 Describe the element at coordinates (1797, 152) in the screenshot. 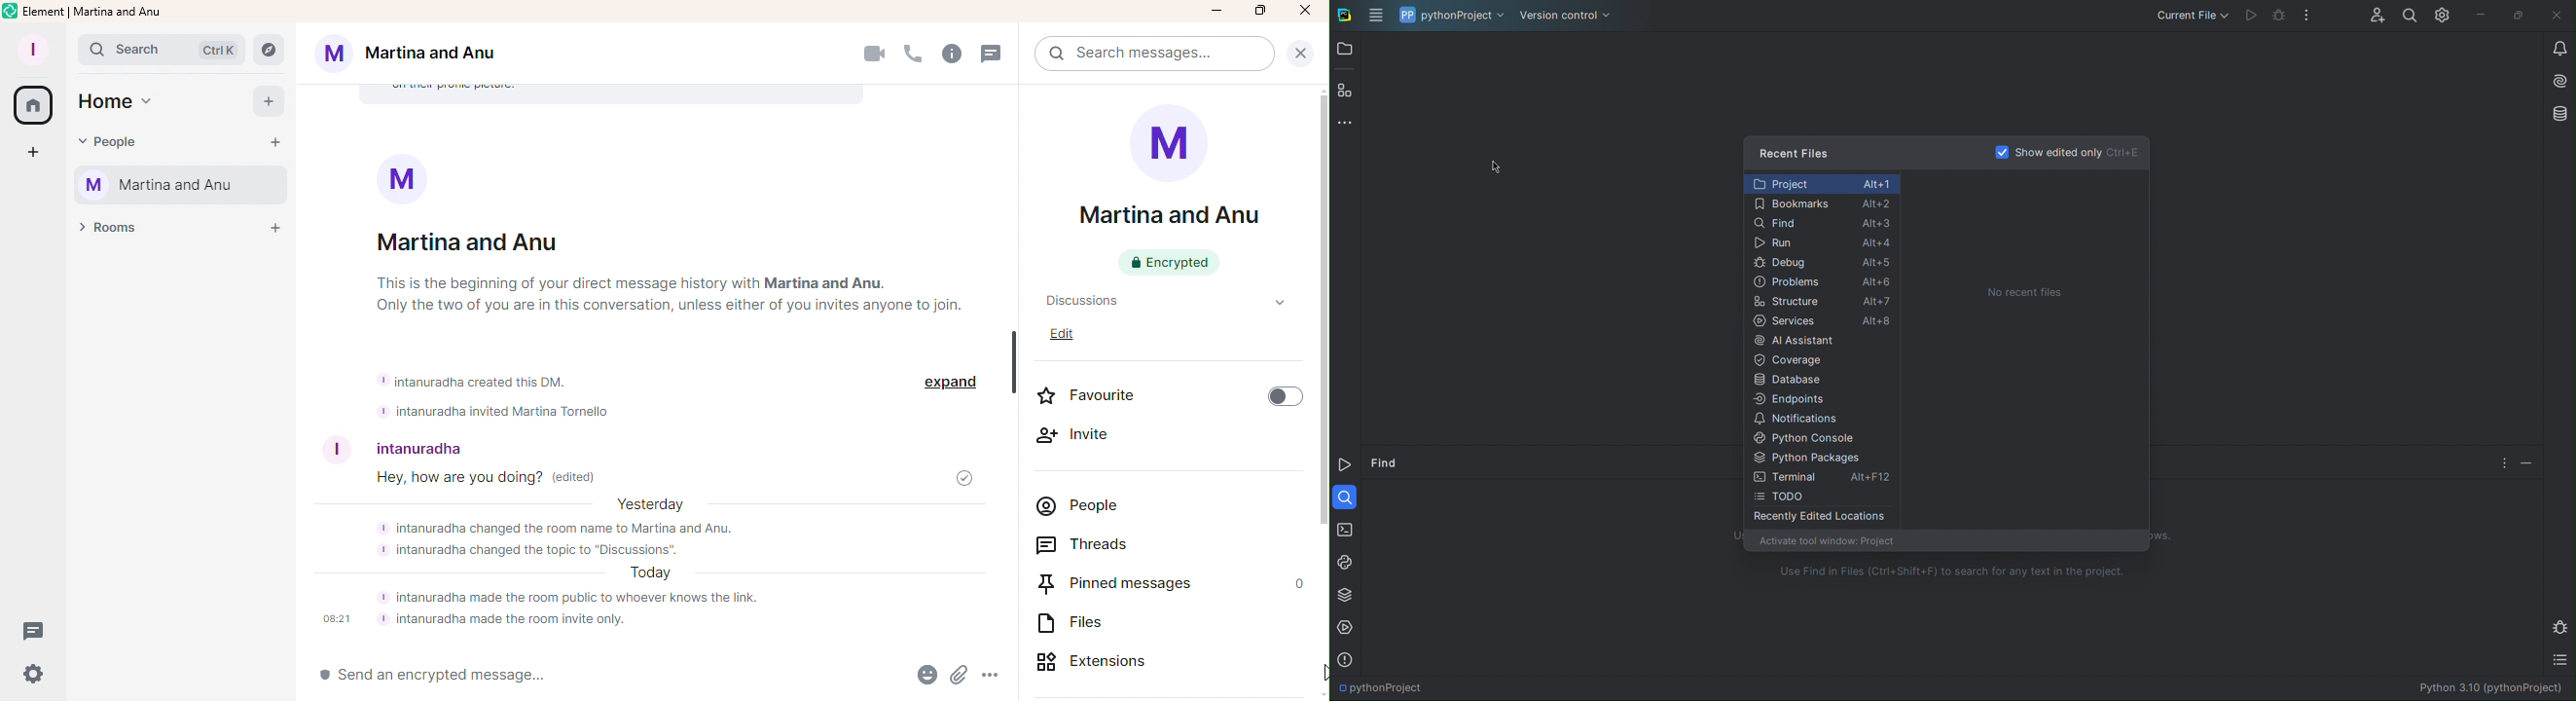

I see `Recent Files` at that location.